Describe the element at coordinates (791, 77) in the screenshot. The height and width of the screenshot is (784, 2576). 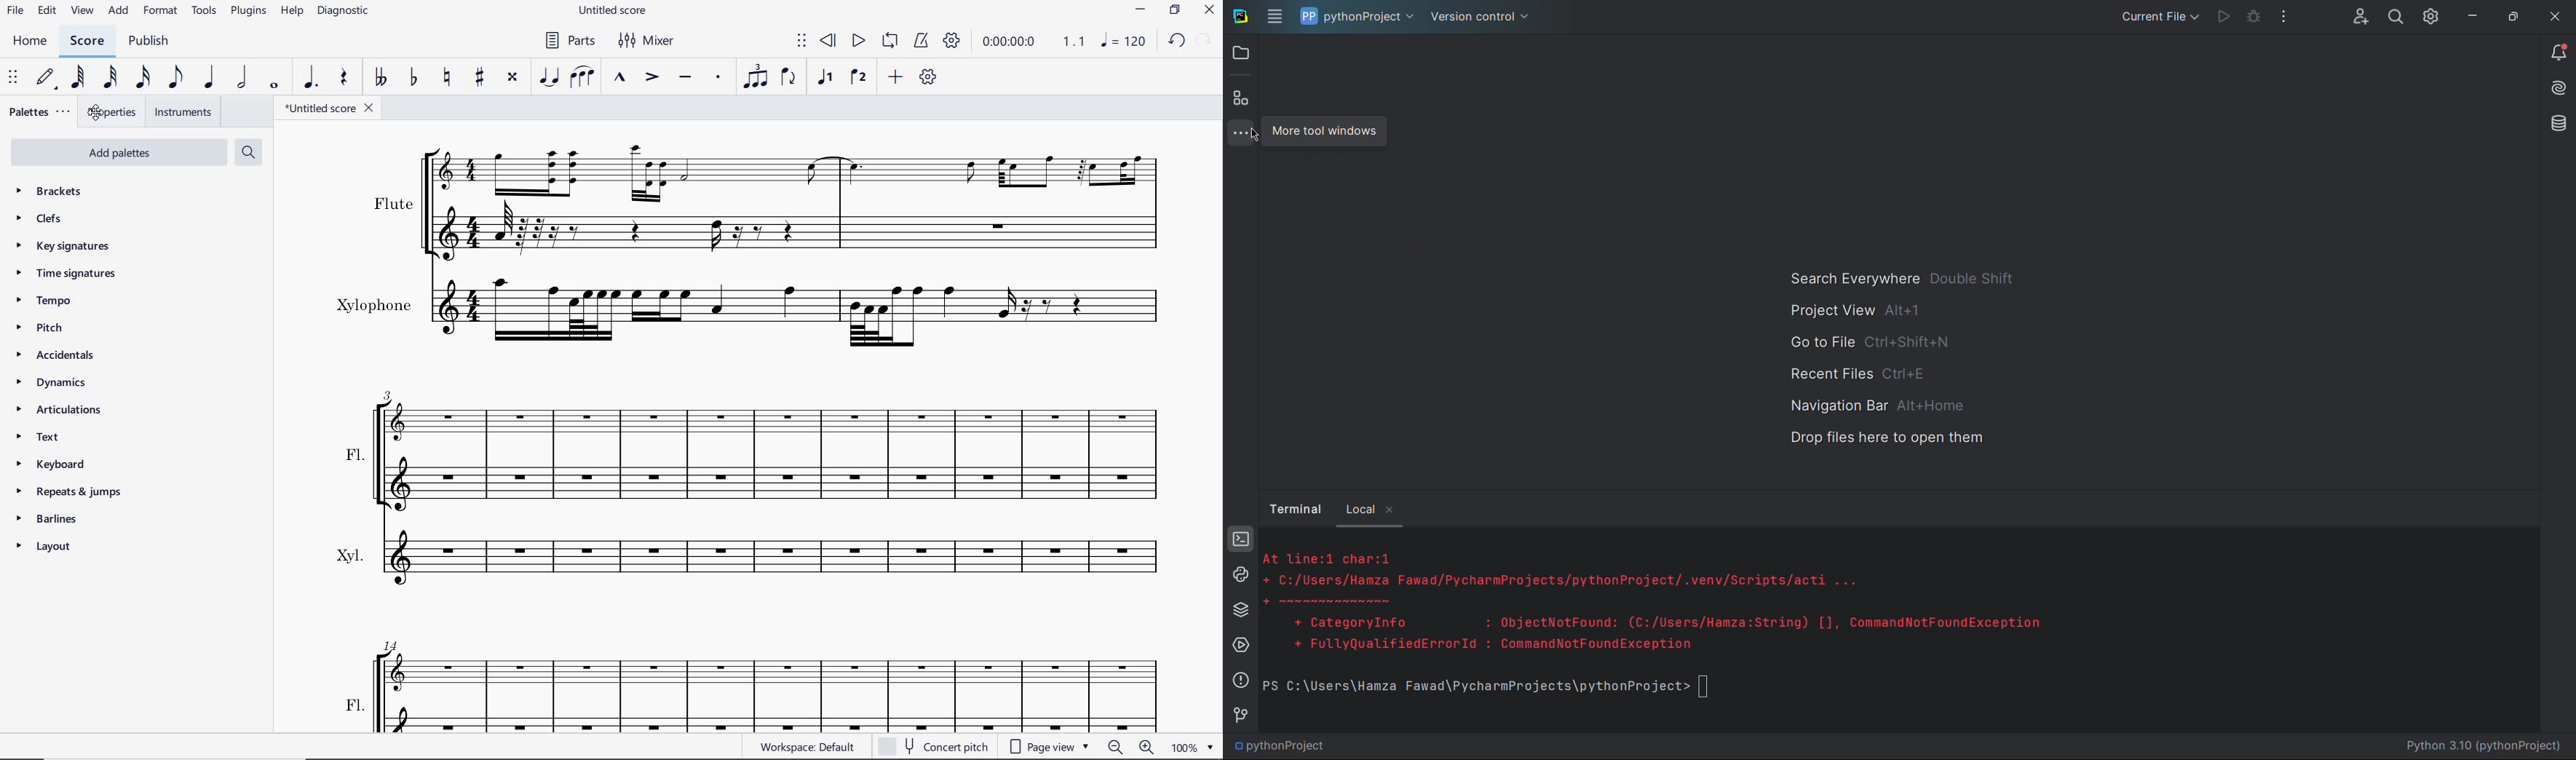
I see `FLIP DIRECTION` at that location.